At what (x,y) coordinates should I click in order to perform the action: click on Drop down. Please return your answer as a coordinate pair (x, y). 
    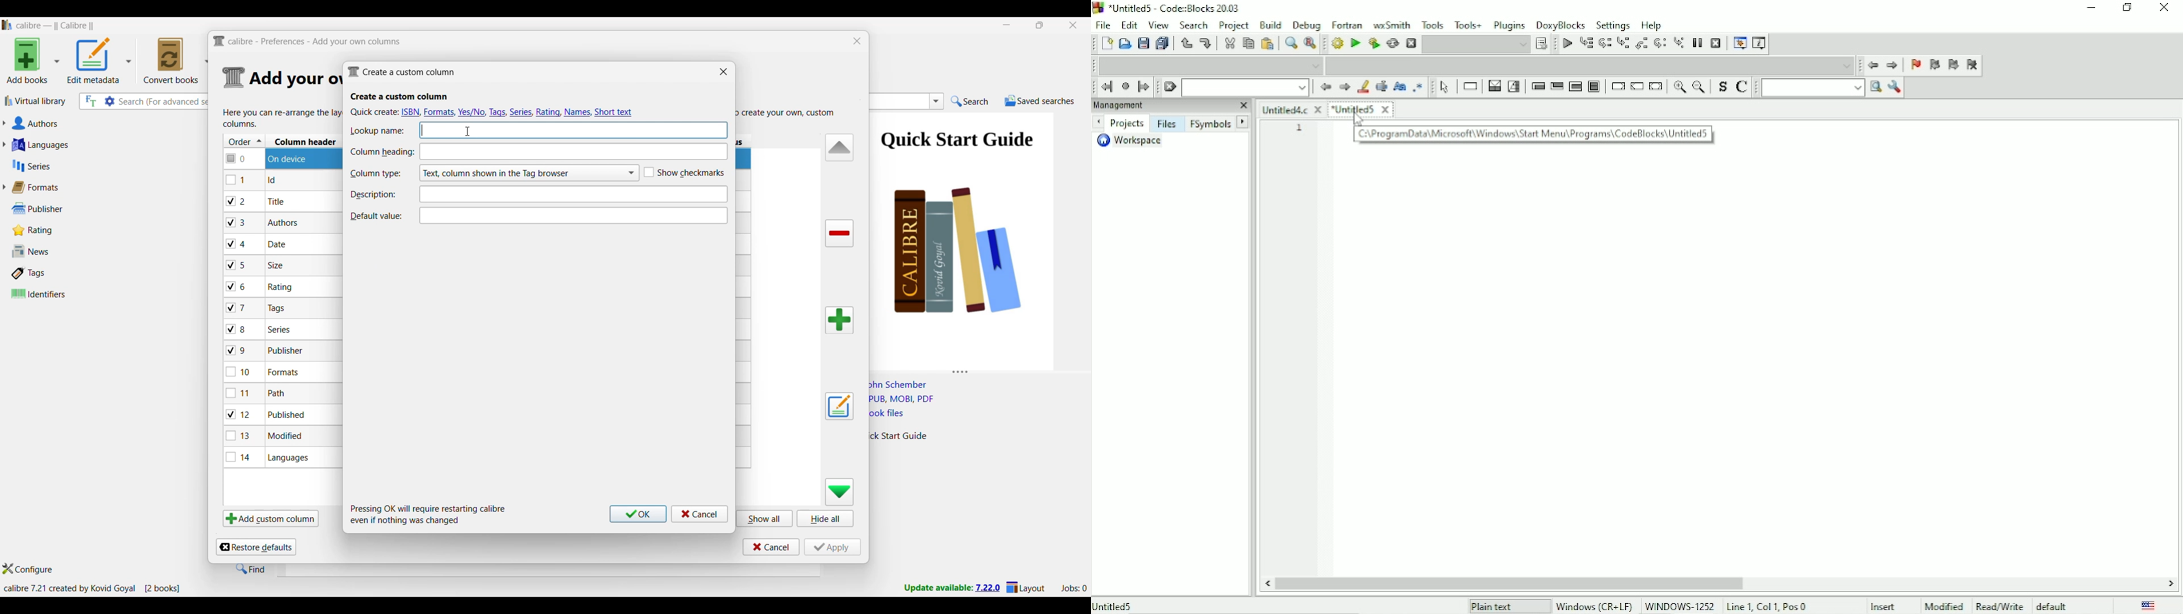
    Looking at the image, I should click on (1245, 87).